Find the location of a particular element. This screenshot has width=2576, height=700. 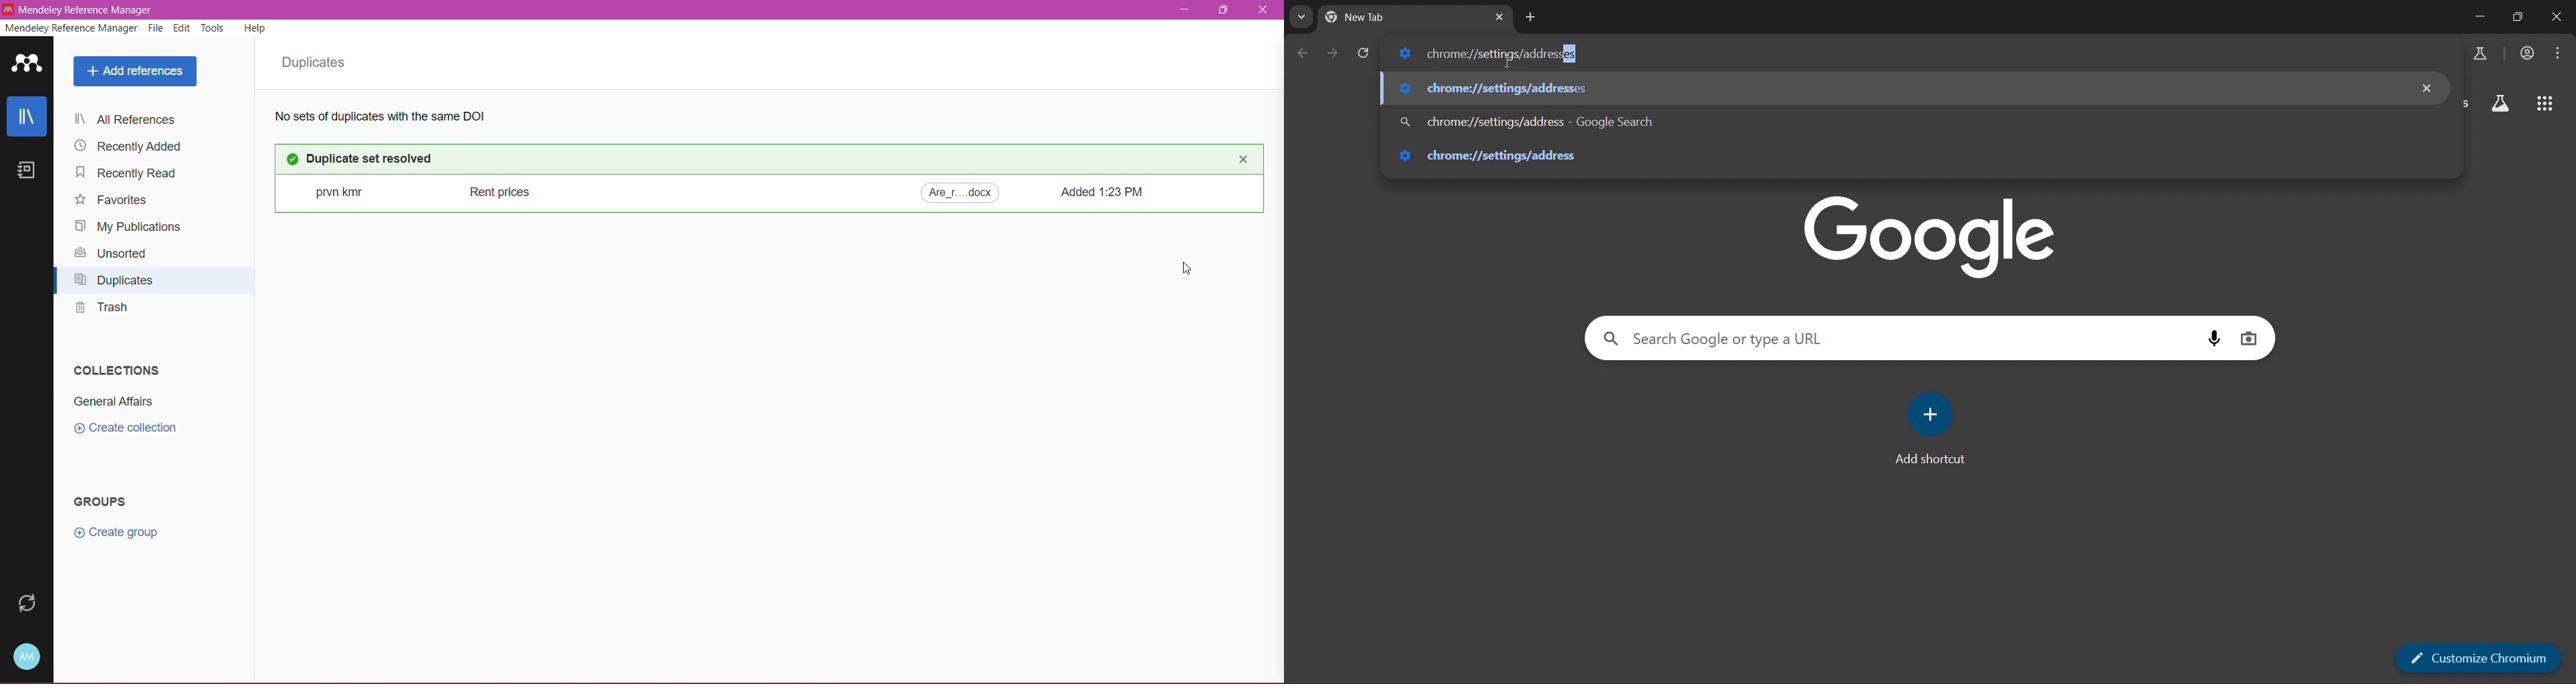

Favorites is located at coordinates (112, 201).